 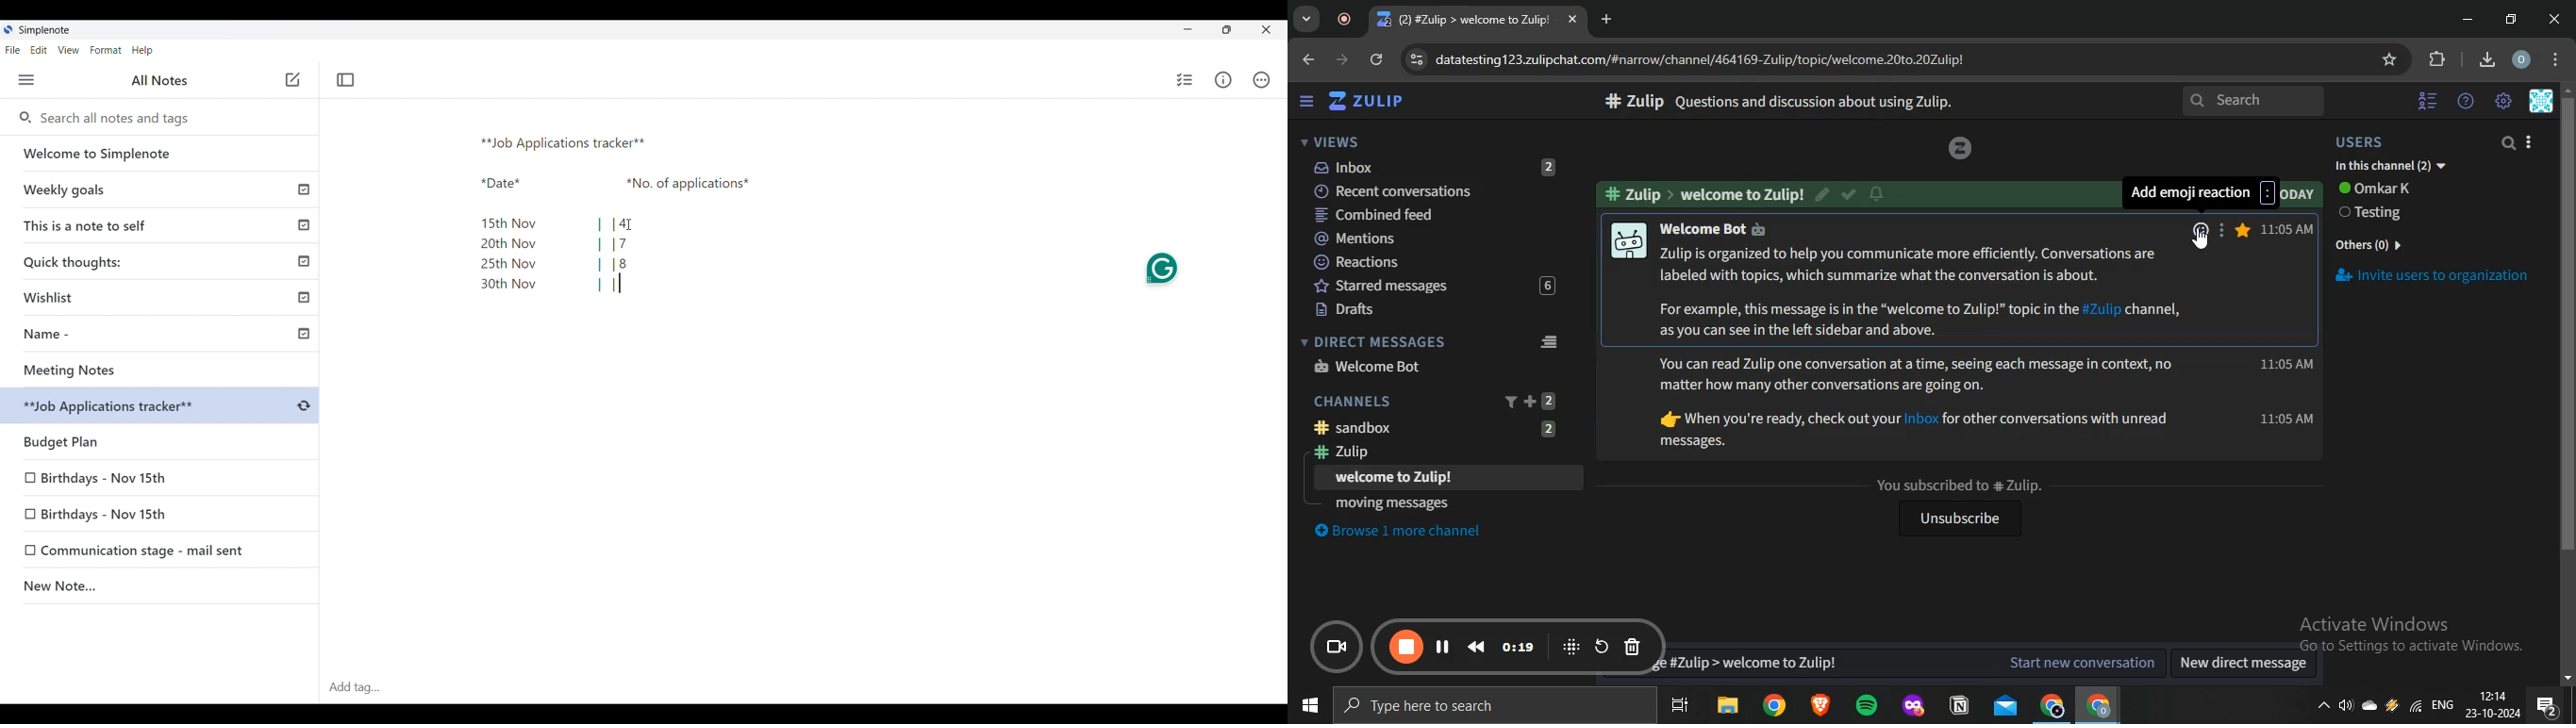 I want to click on mentions, so click(x=1434, y=239).